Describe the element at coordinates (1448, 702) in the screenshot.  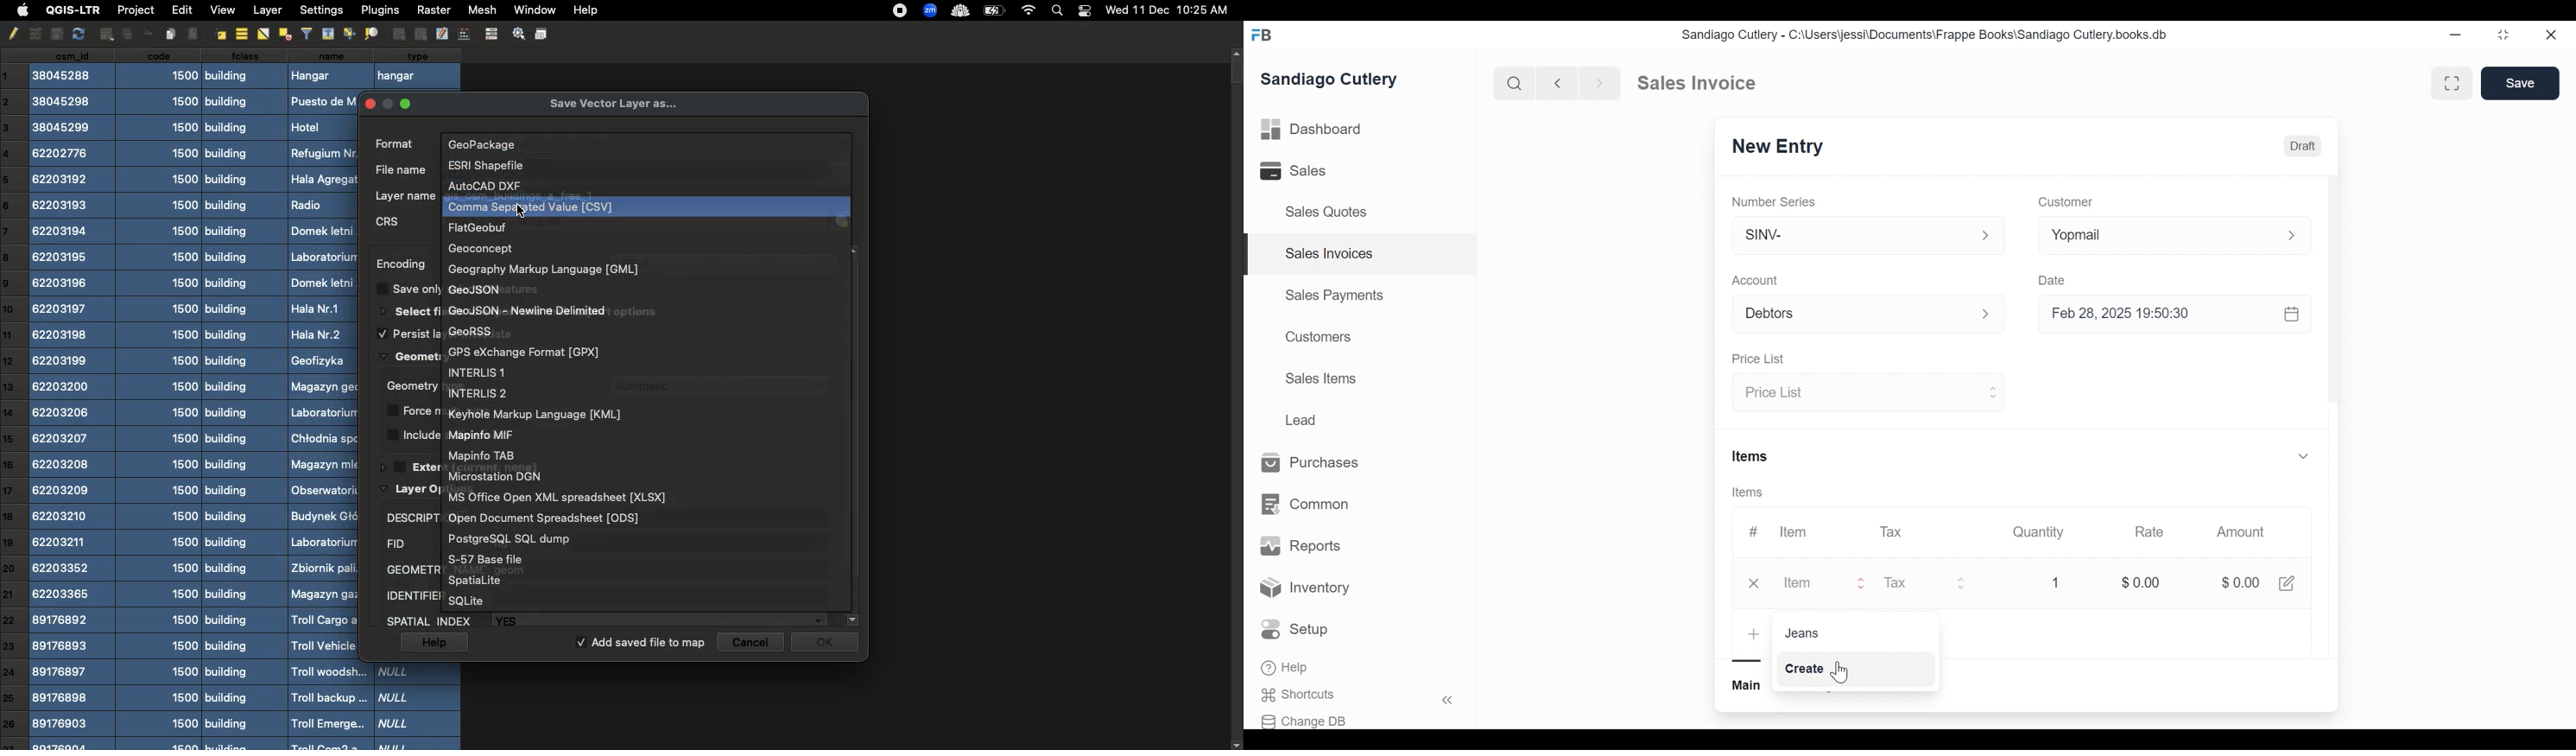
I see `«` at that location.